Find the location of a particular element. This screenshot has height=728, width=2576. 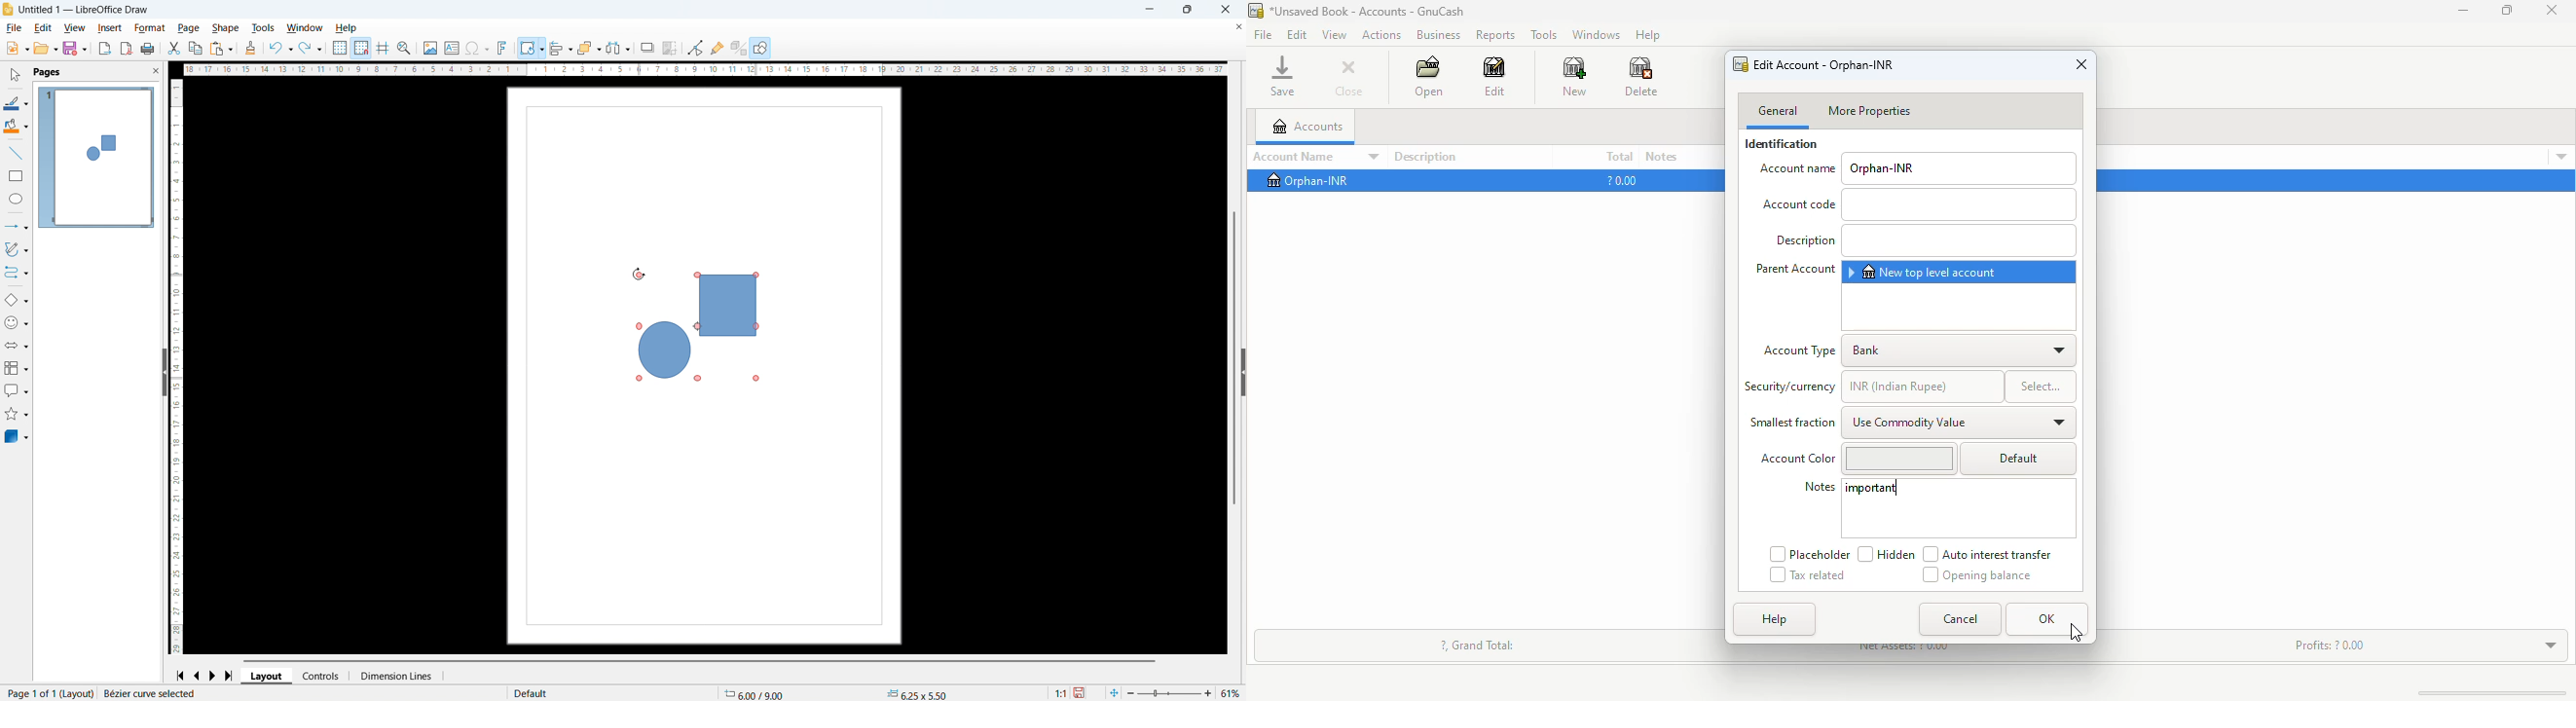

Horizontal ruler  is located at coordinates (704, 69).